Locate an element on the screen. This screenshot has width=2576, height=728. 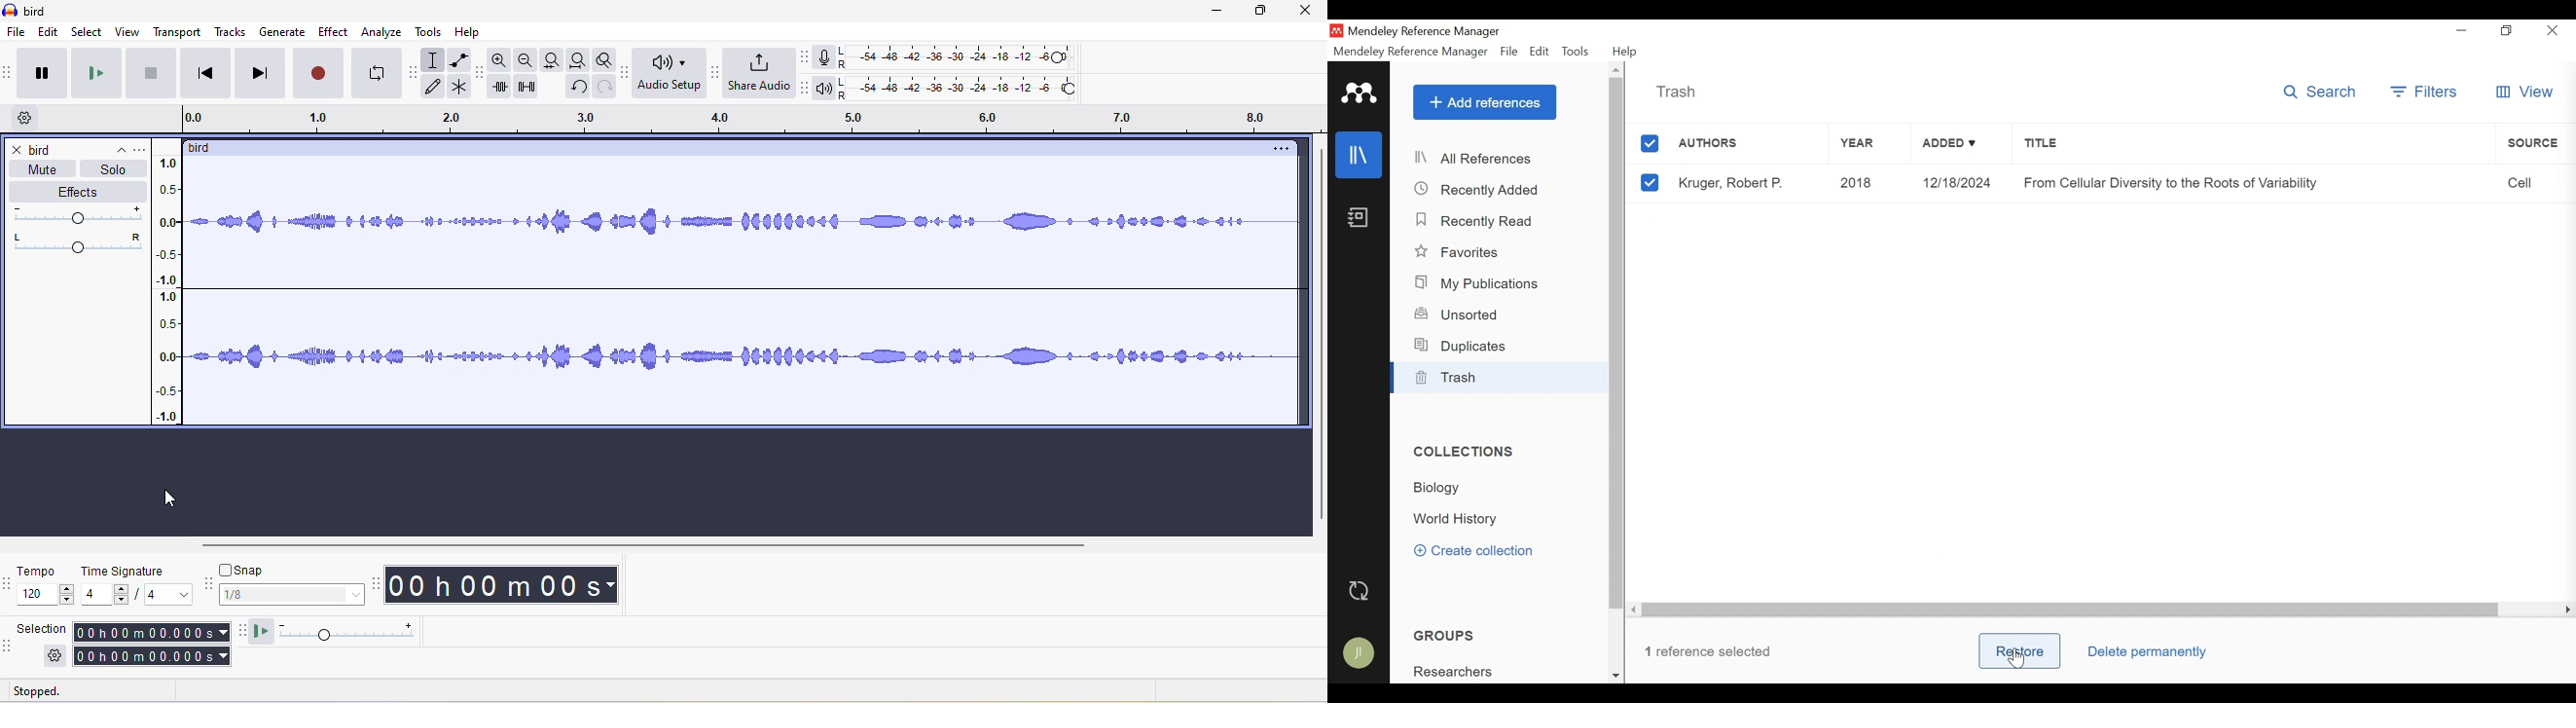
vertical scroll bar is located at coordinates (1316, 335).